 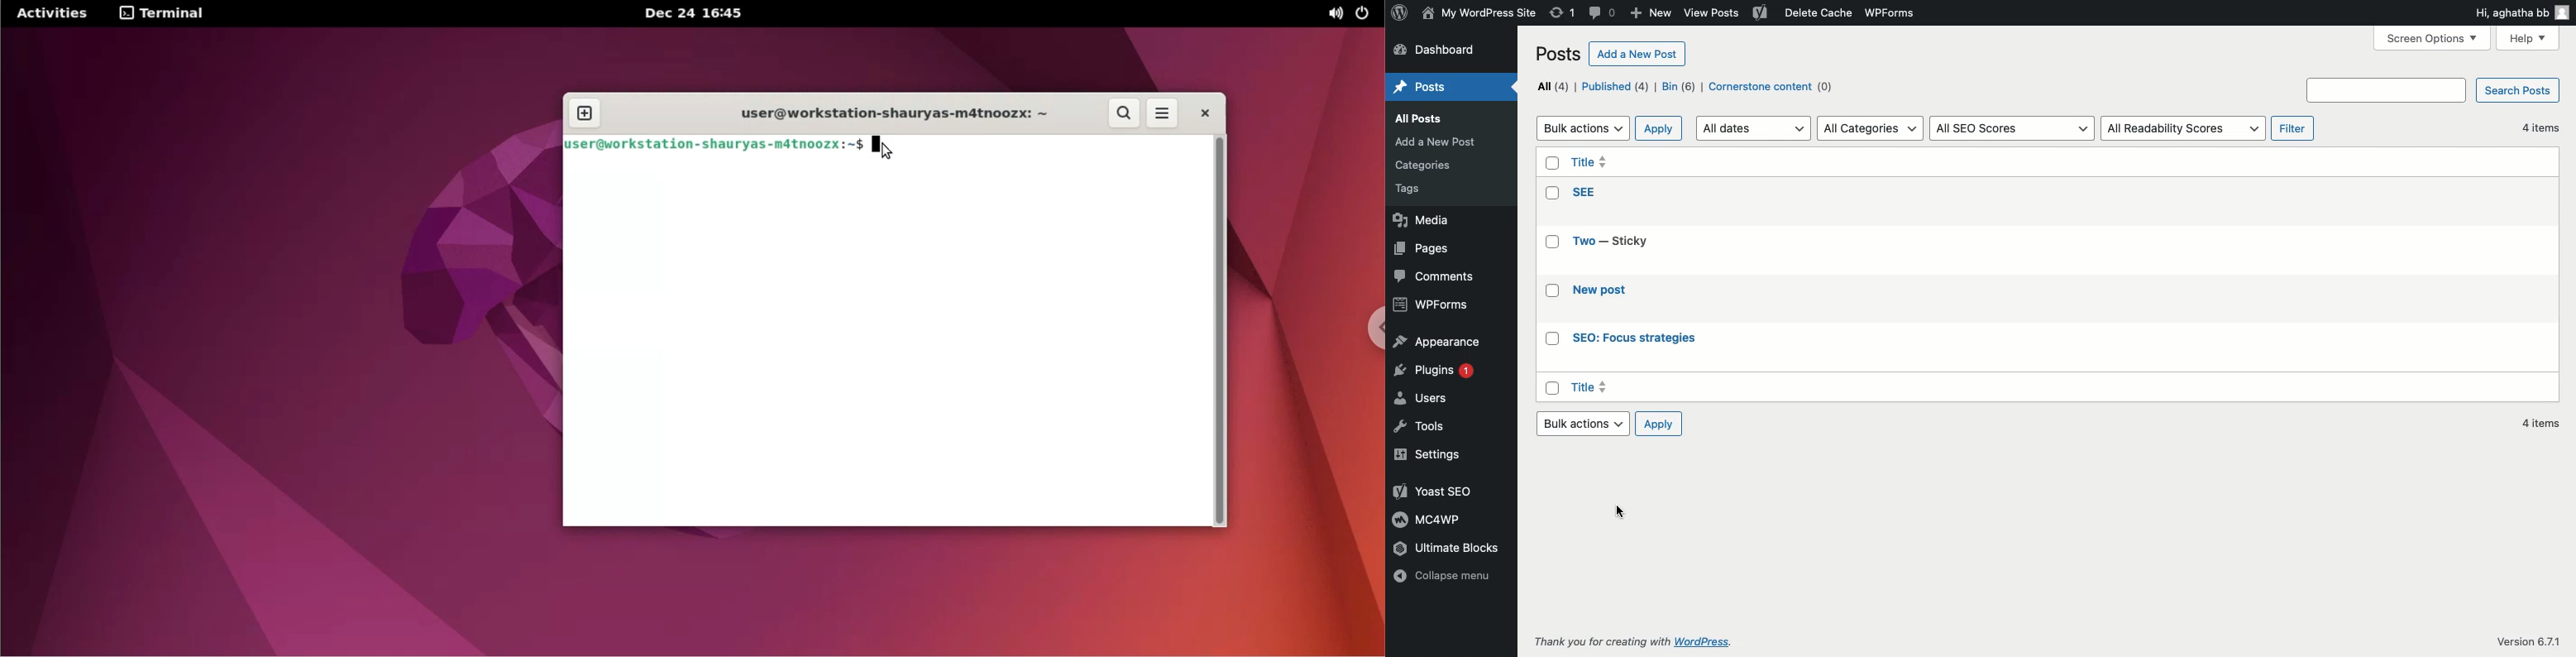 I want to click on Checkbox, so click(x=1554, y=292).